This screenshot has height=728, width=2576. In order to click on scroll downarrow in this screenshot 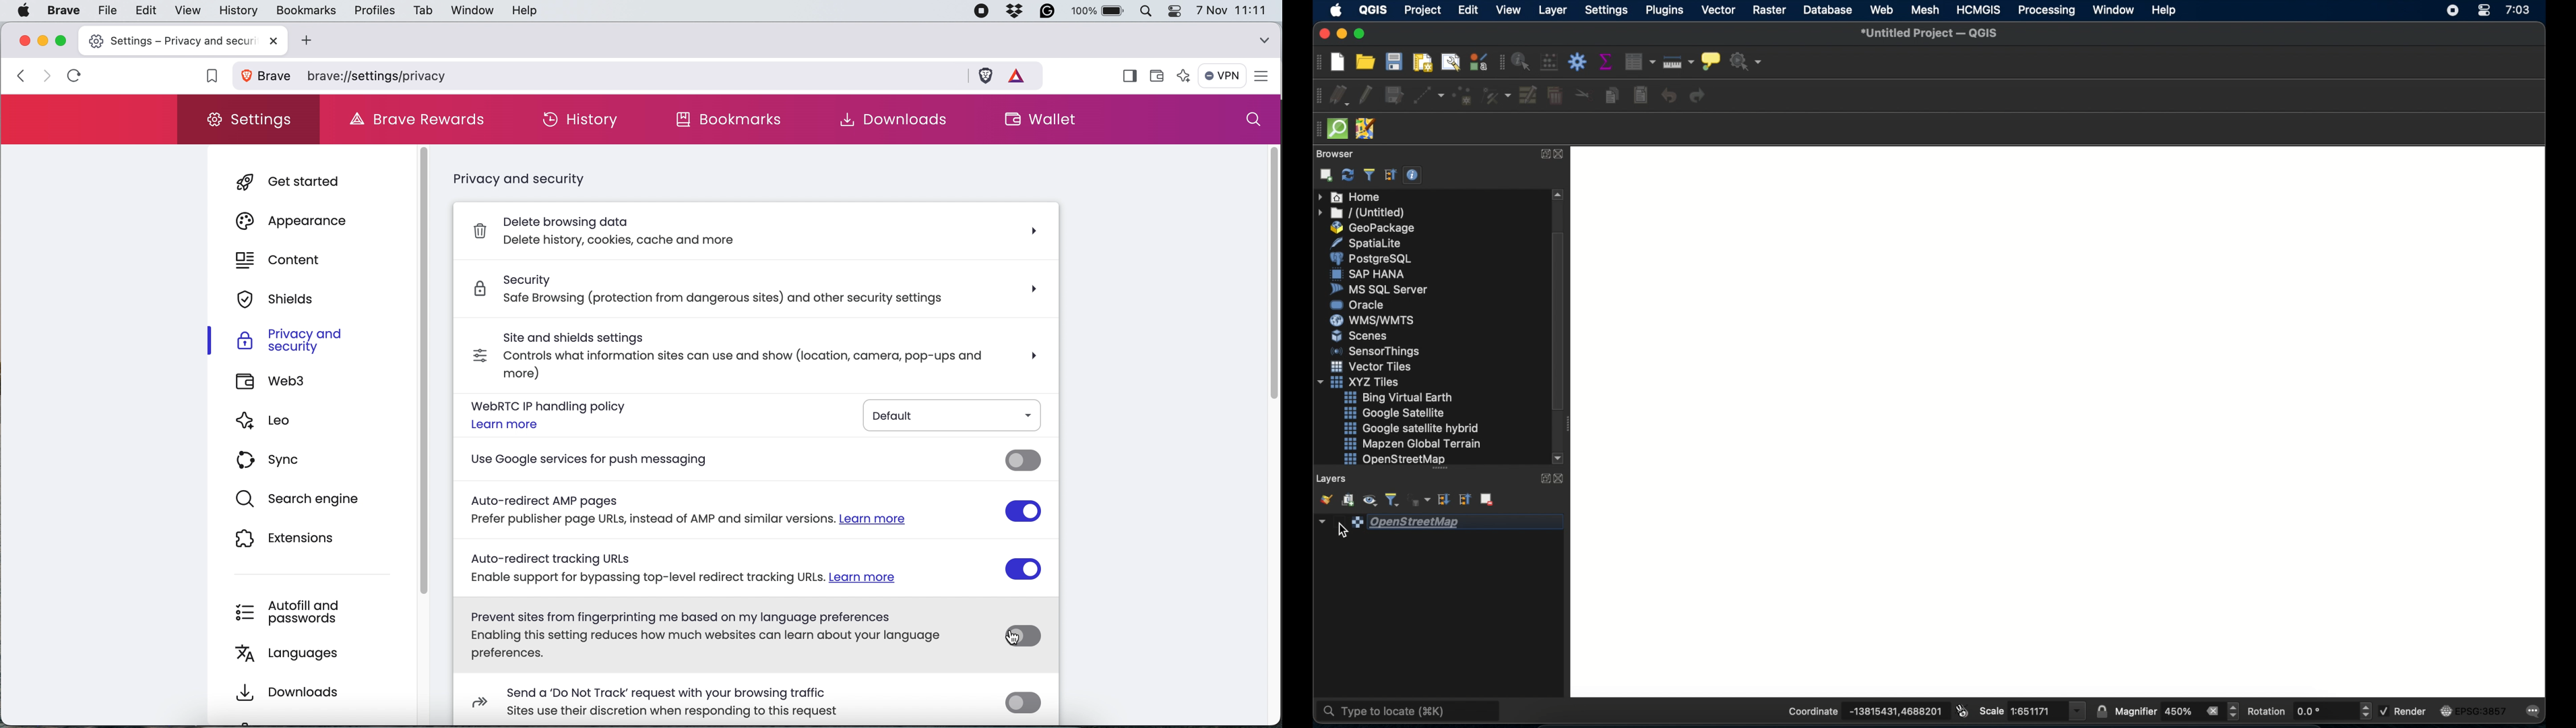, I will do `click(1562, 458)`.